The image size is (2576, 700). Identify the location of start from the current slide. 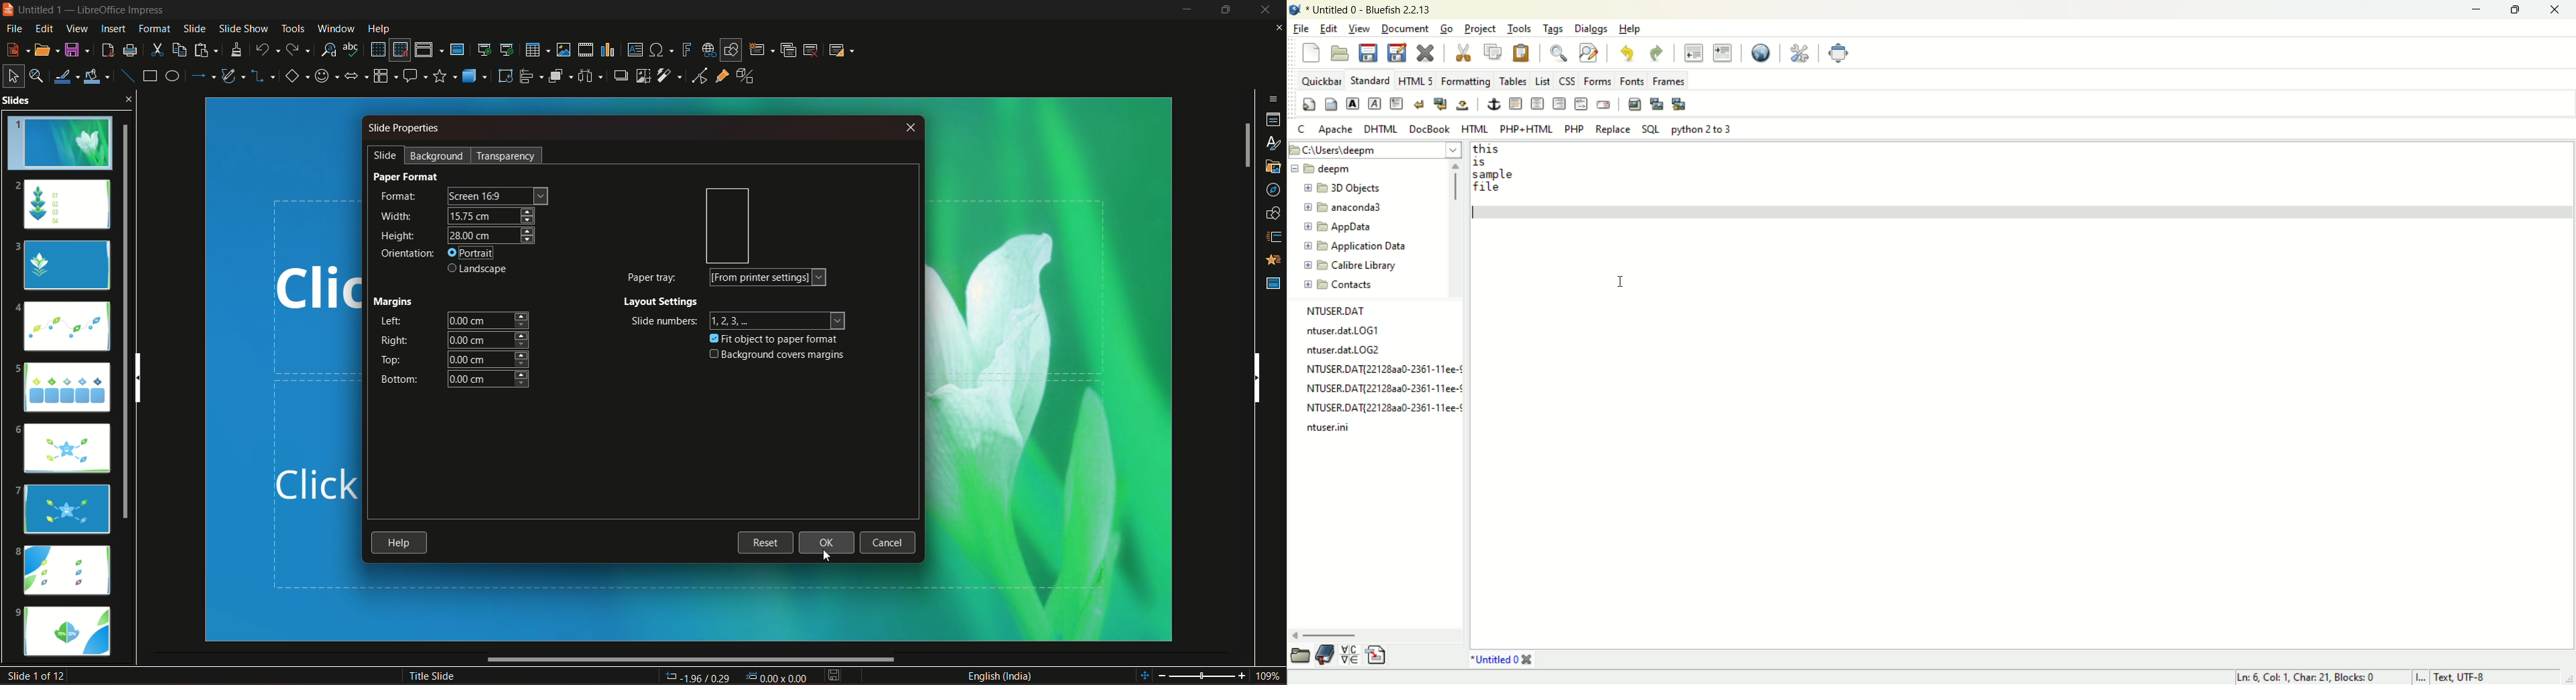
(507, 48).